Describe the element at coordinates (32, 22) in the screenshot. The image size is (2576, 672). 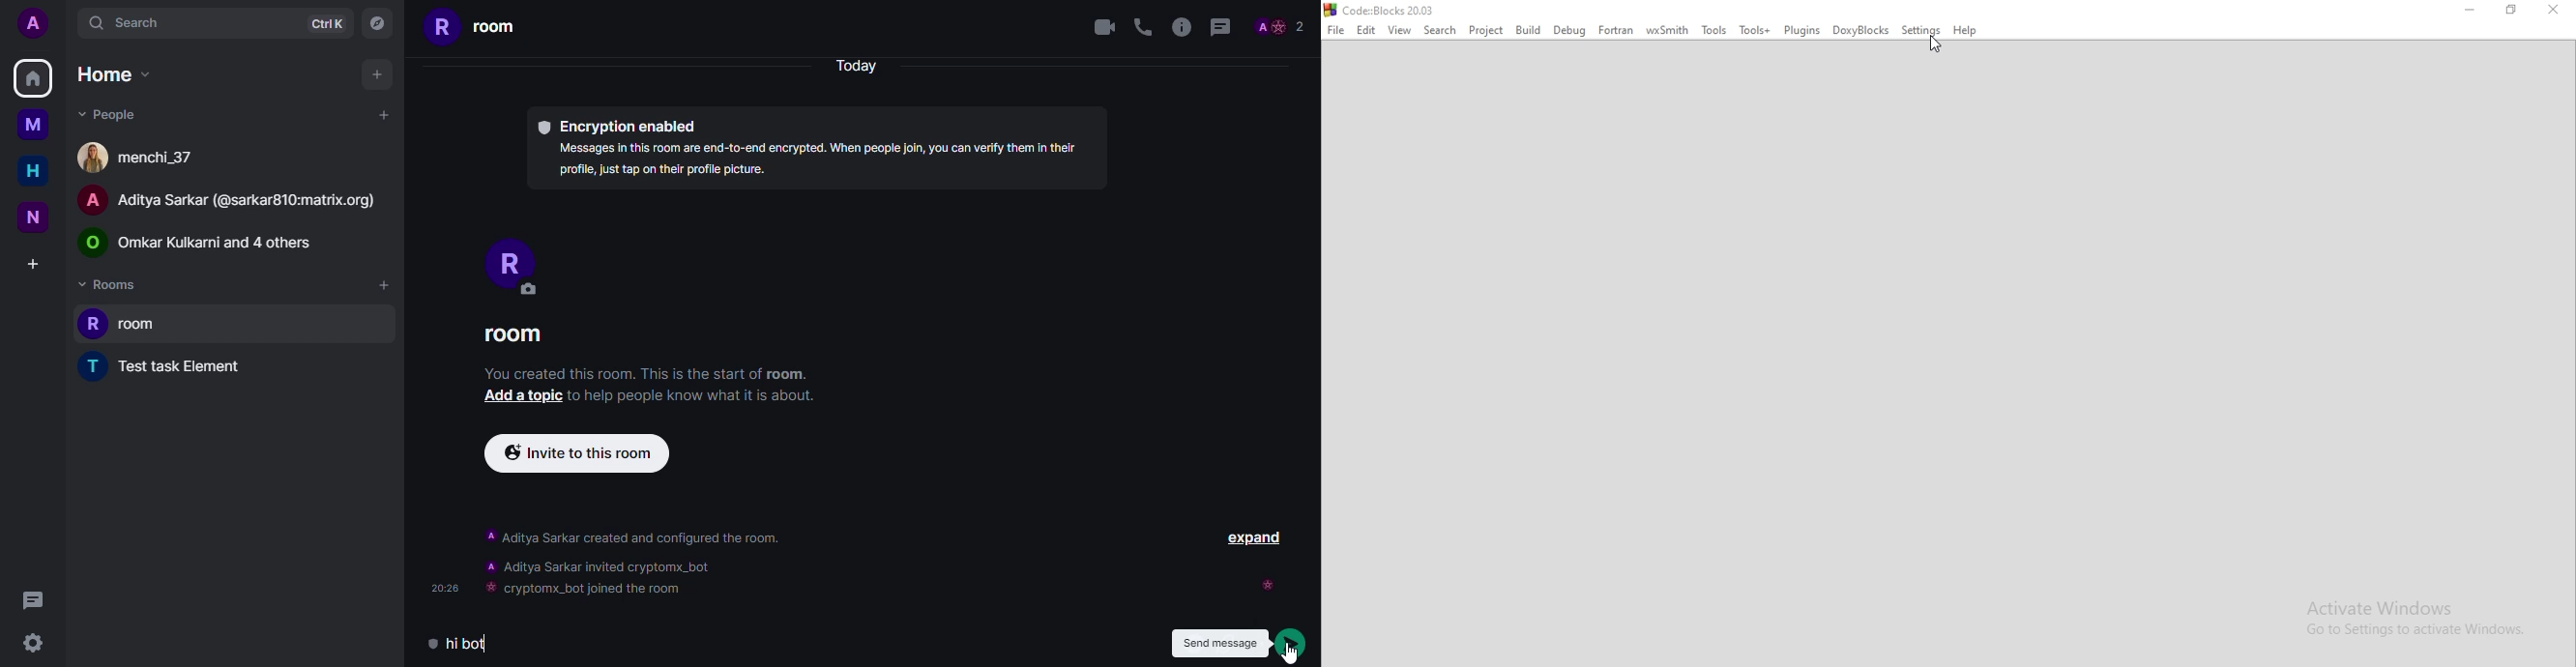
I see `add profile picture` at that location.